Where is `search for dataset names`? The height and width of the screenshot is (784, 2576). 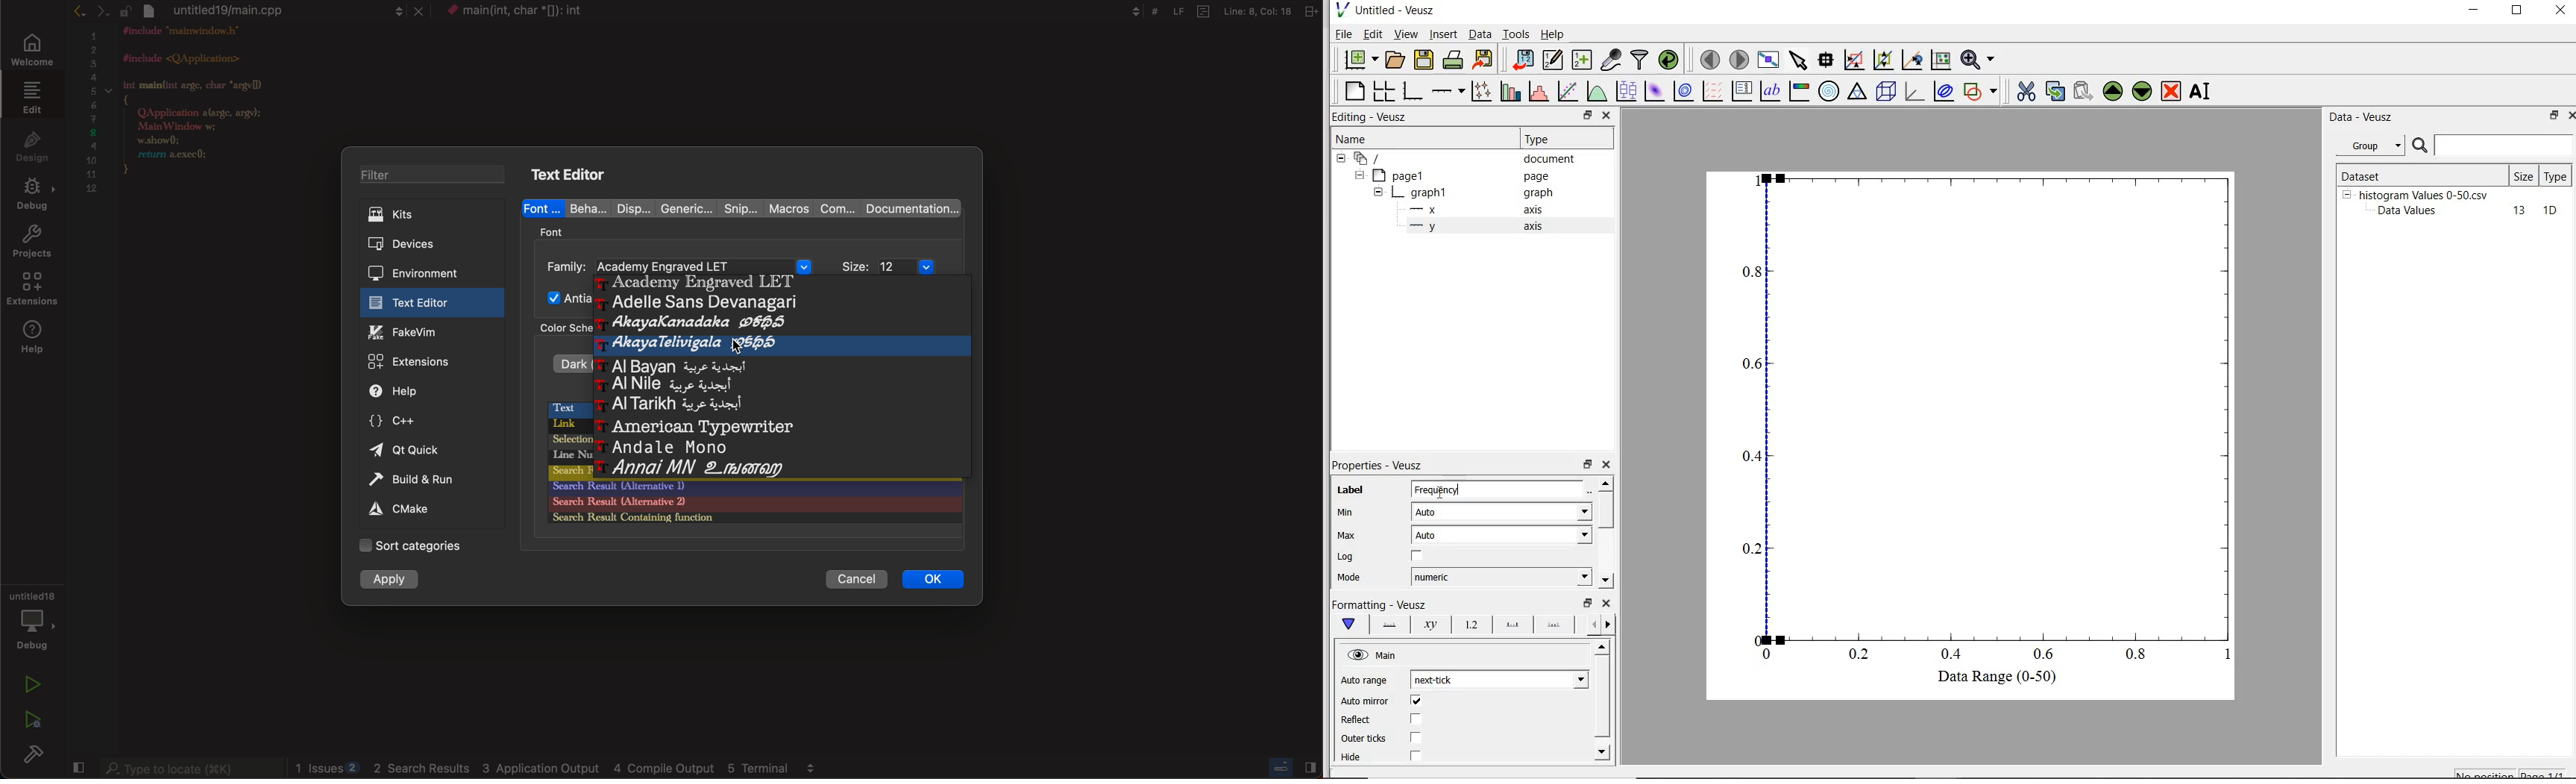
search for dataset names is located at coordinates (2504, 146).